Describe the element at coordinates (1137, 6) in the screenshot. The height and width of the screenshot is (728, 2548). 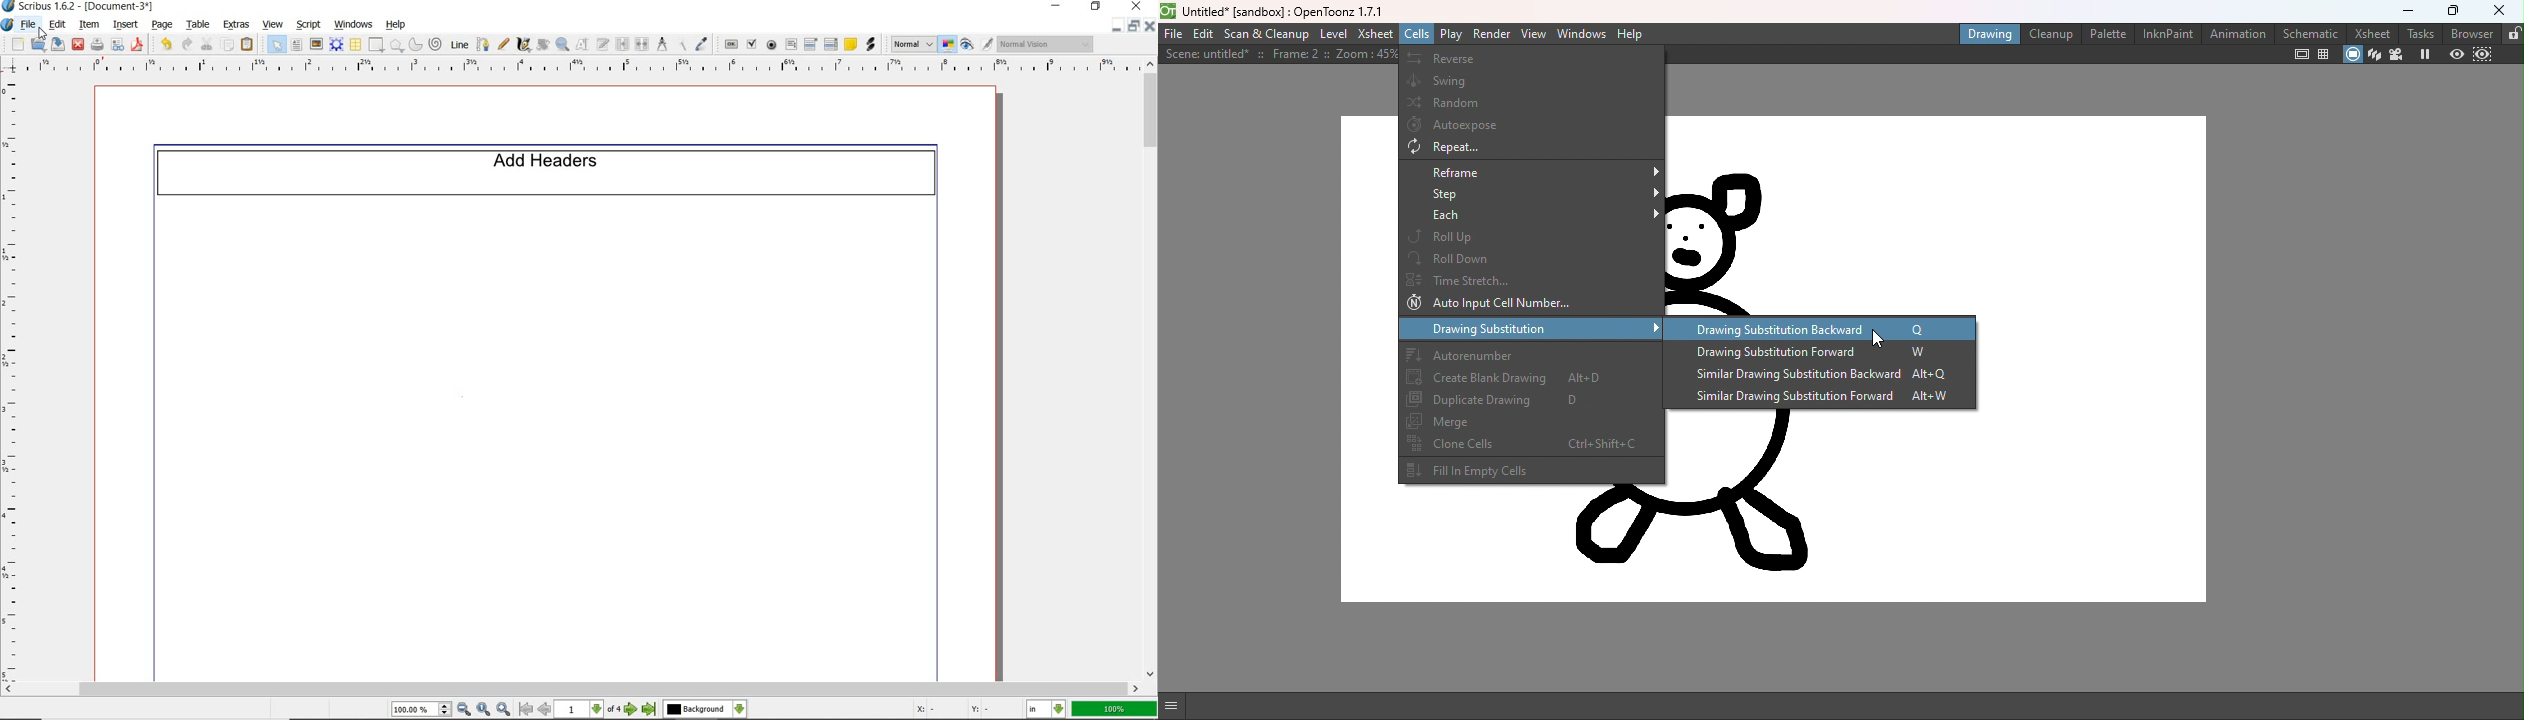
I see `close` at that location.